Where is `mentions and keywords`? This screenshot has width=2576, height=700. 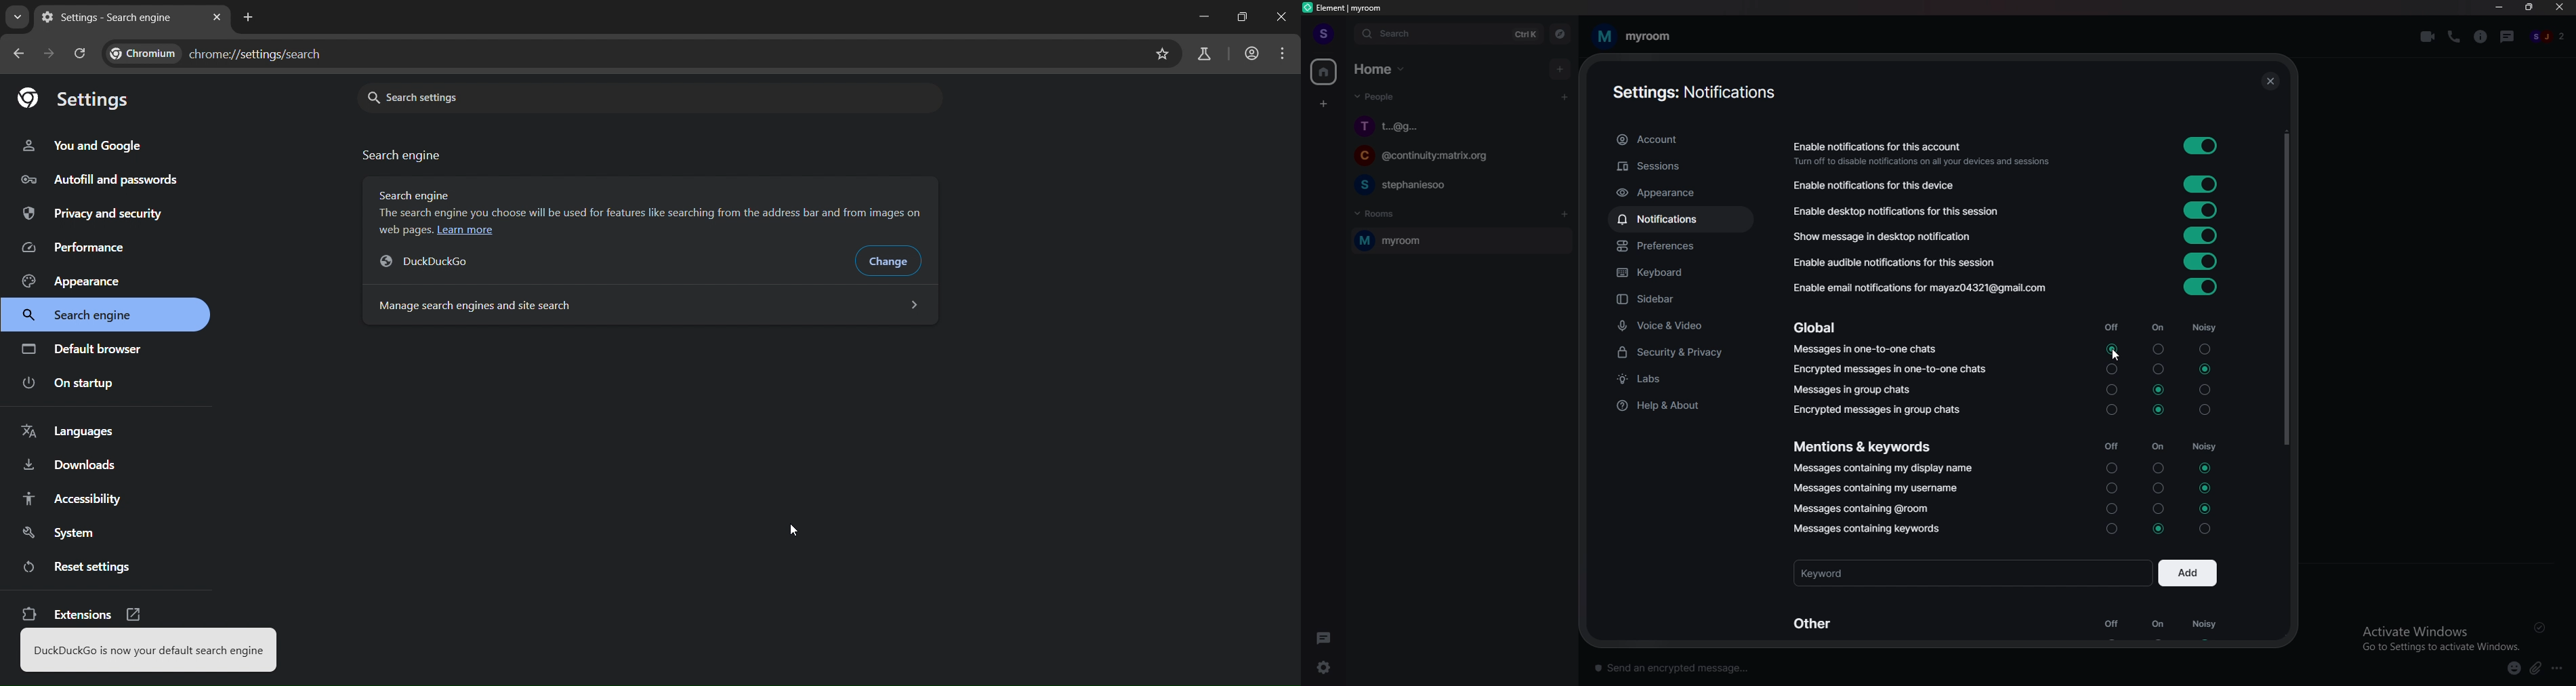 mentions and keywords is located at coordinates (1863, 445).